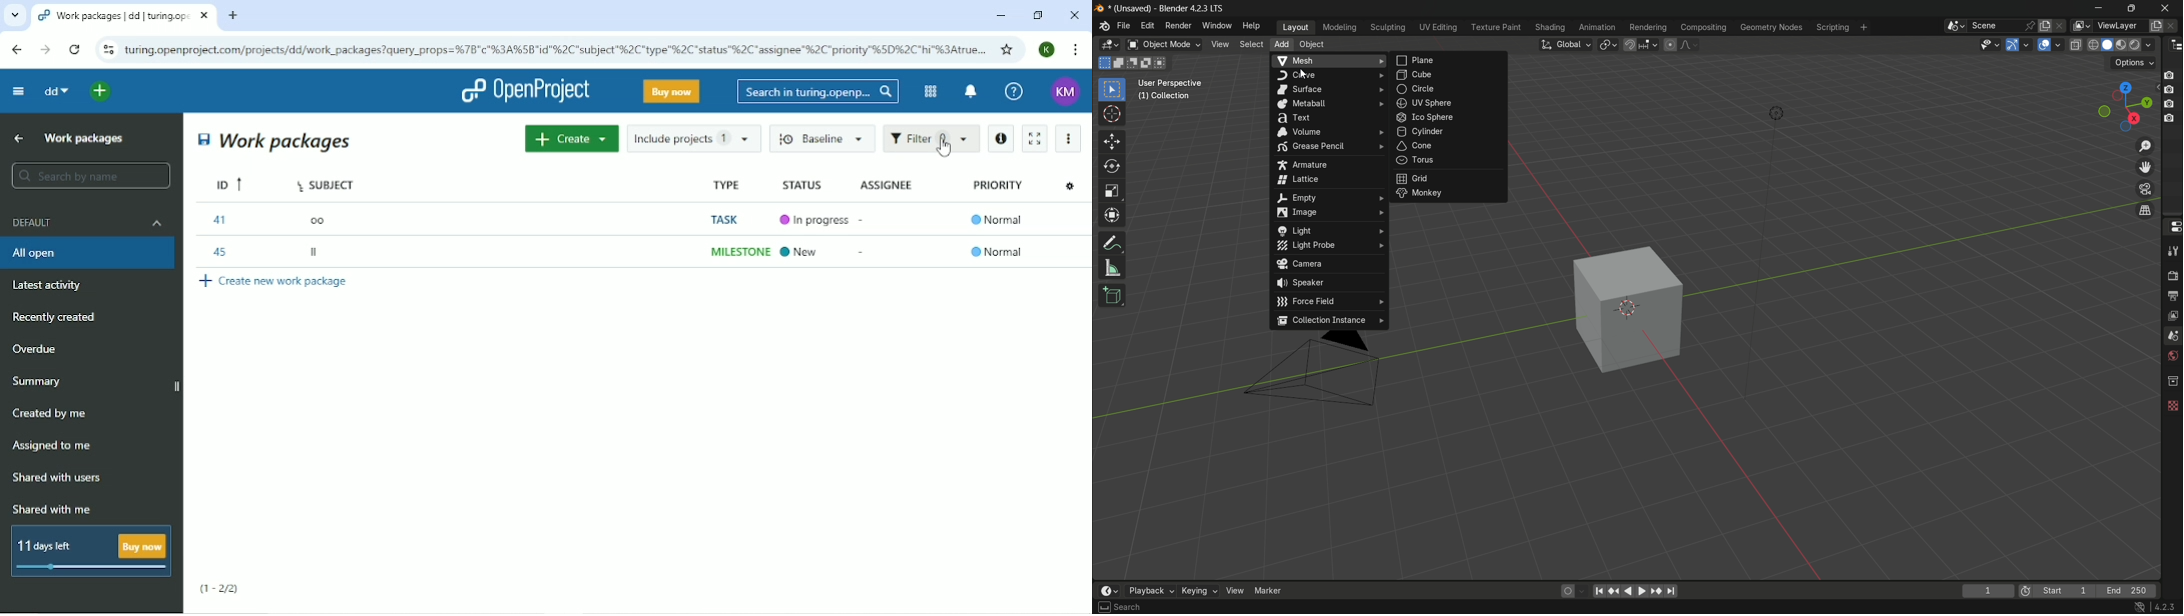 The height and width of the screenshot is (616, 2184). What do you see at coordinates (1448, 161) in the screenshot?
I see `torus` at bounding box center [1448, 161].